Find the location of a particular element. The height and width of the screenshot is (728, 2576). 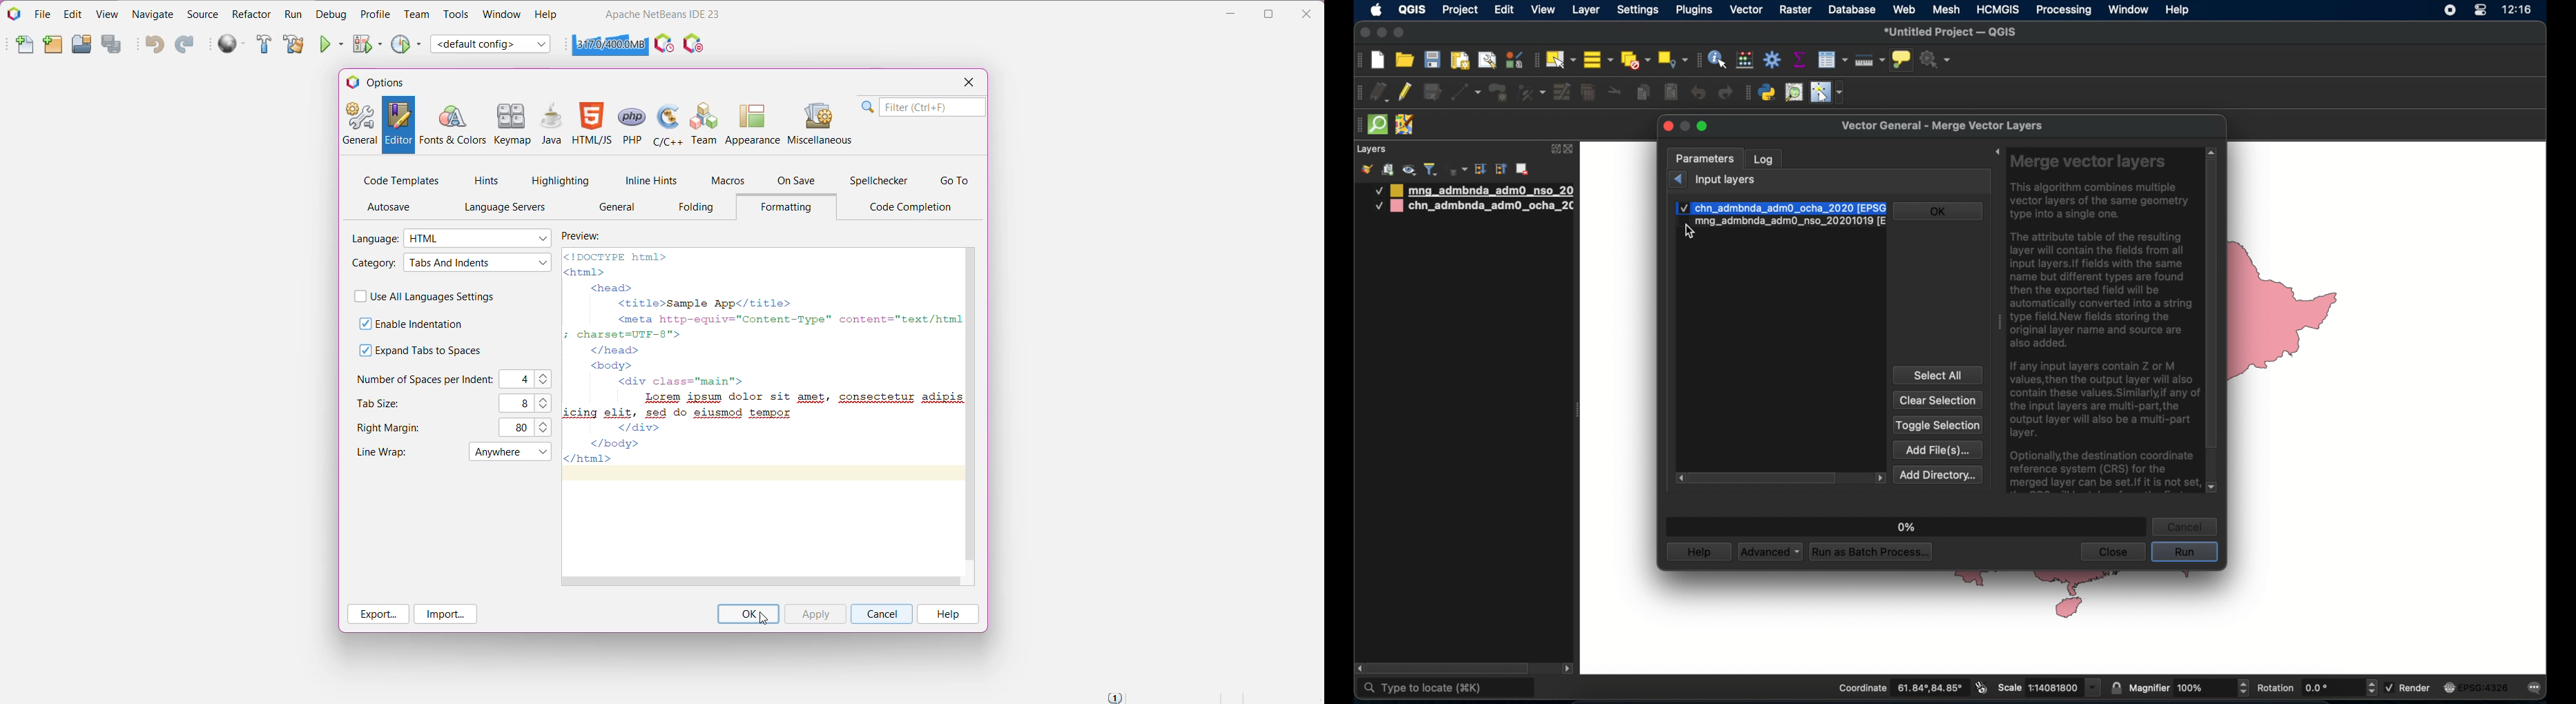

remove layer/group is located at coordinates (1524, 169).